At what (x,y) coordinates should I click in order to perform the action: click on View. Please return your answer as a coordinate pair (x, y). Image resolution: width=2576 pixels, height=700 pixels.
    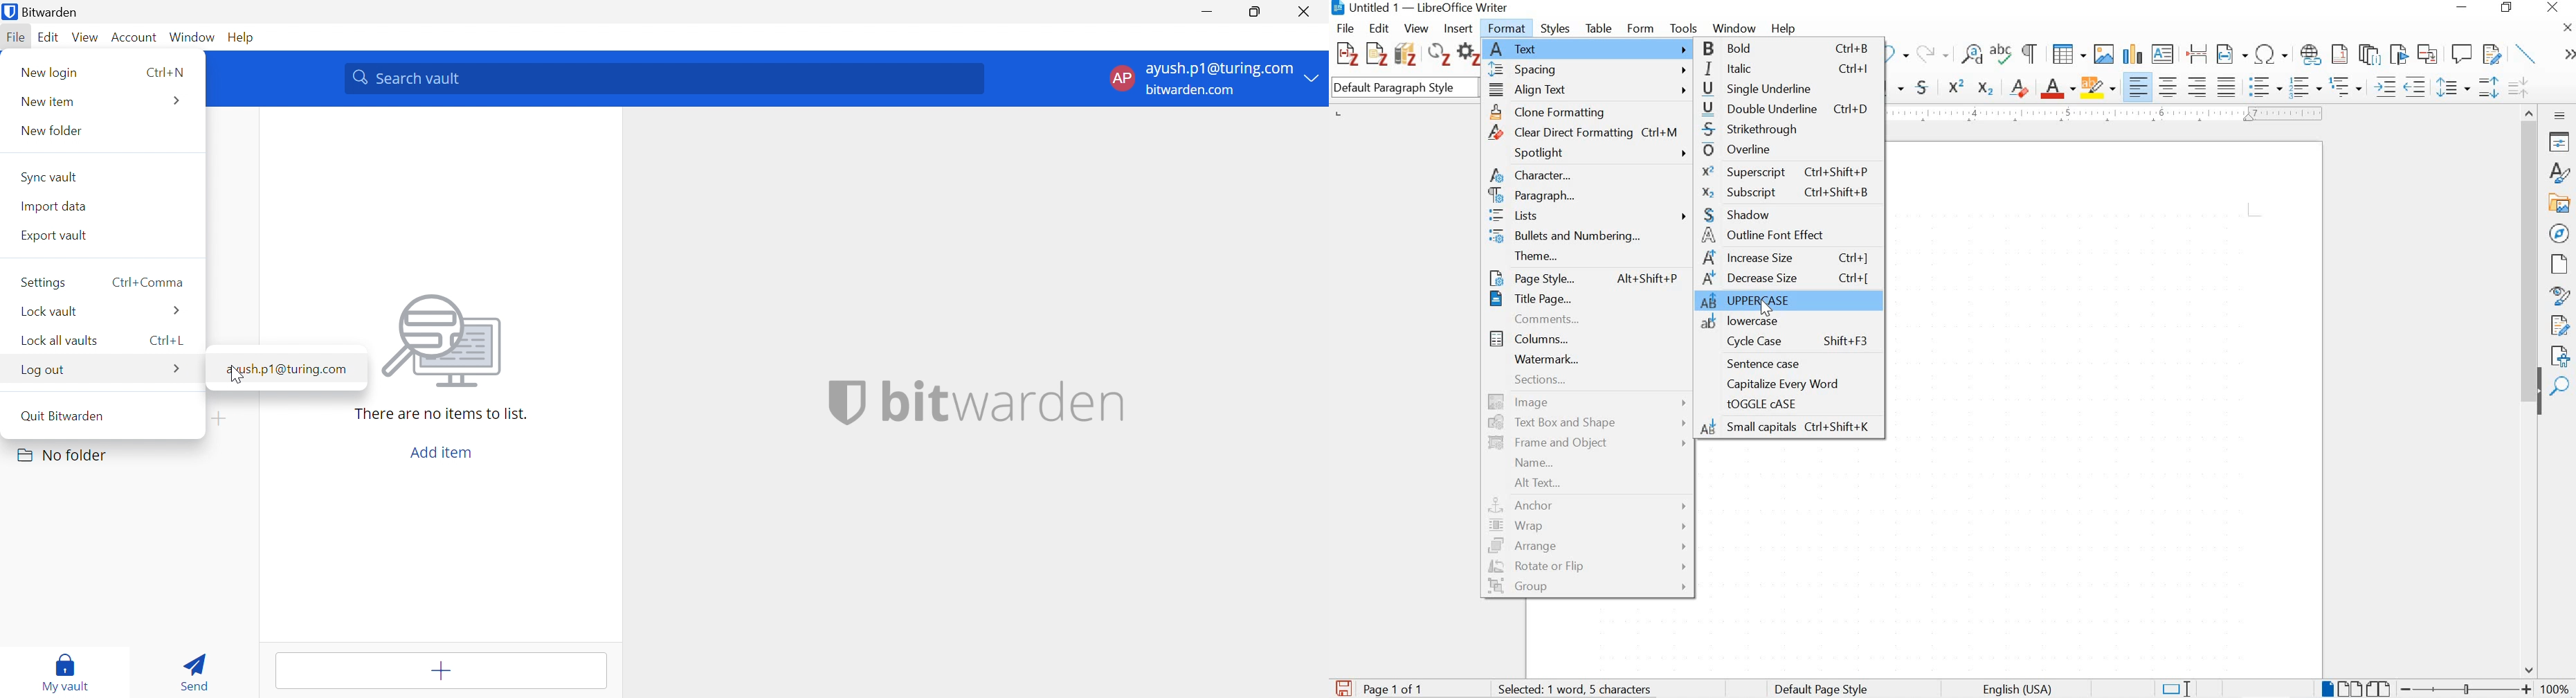
    Looking at the image, I should click on (86, 37).